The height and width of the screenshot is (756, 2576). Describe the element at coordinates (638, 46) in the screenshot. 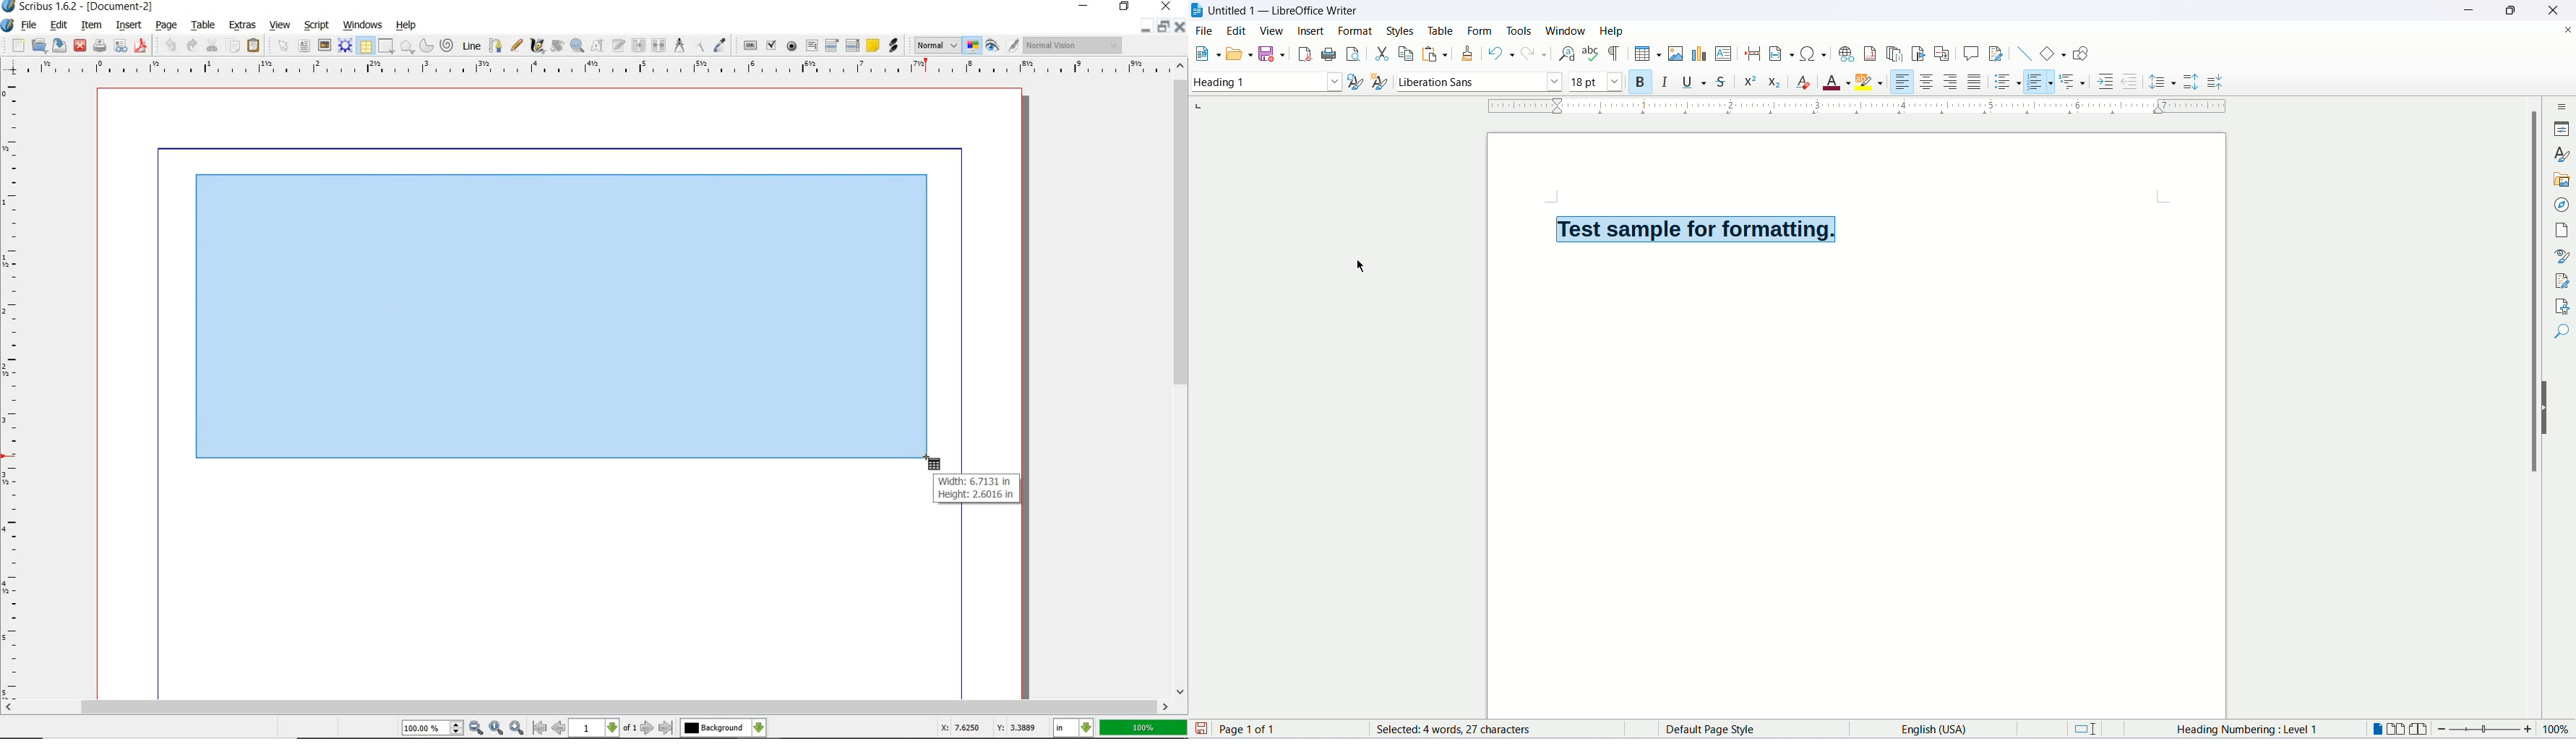

I see `link text frame` at that location.